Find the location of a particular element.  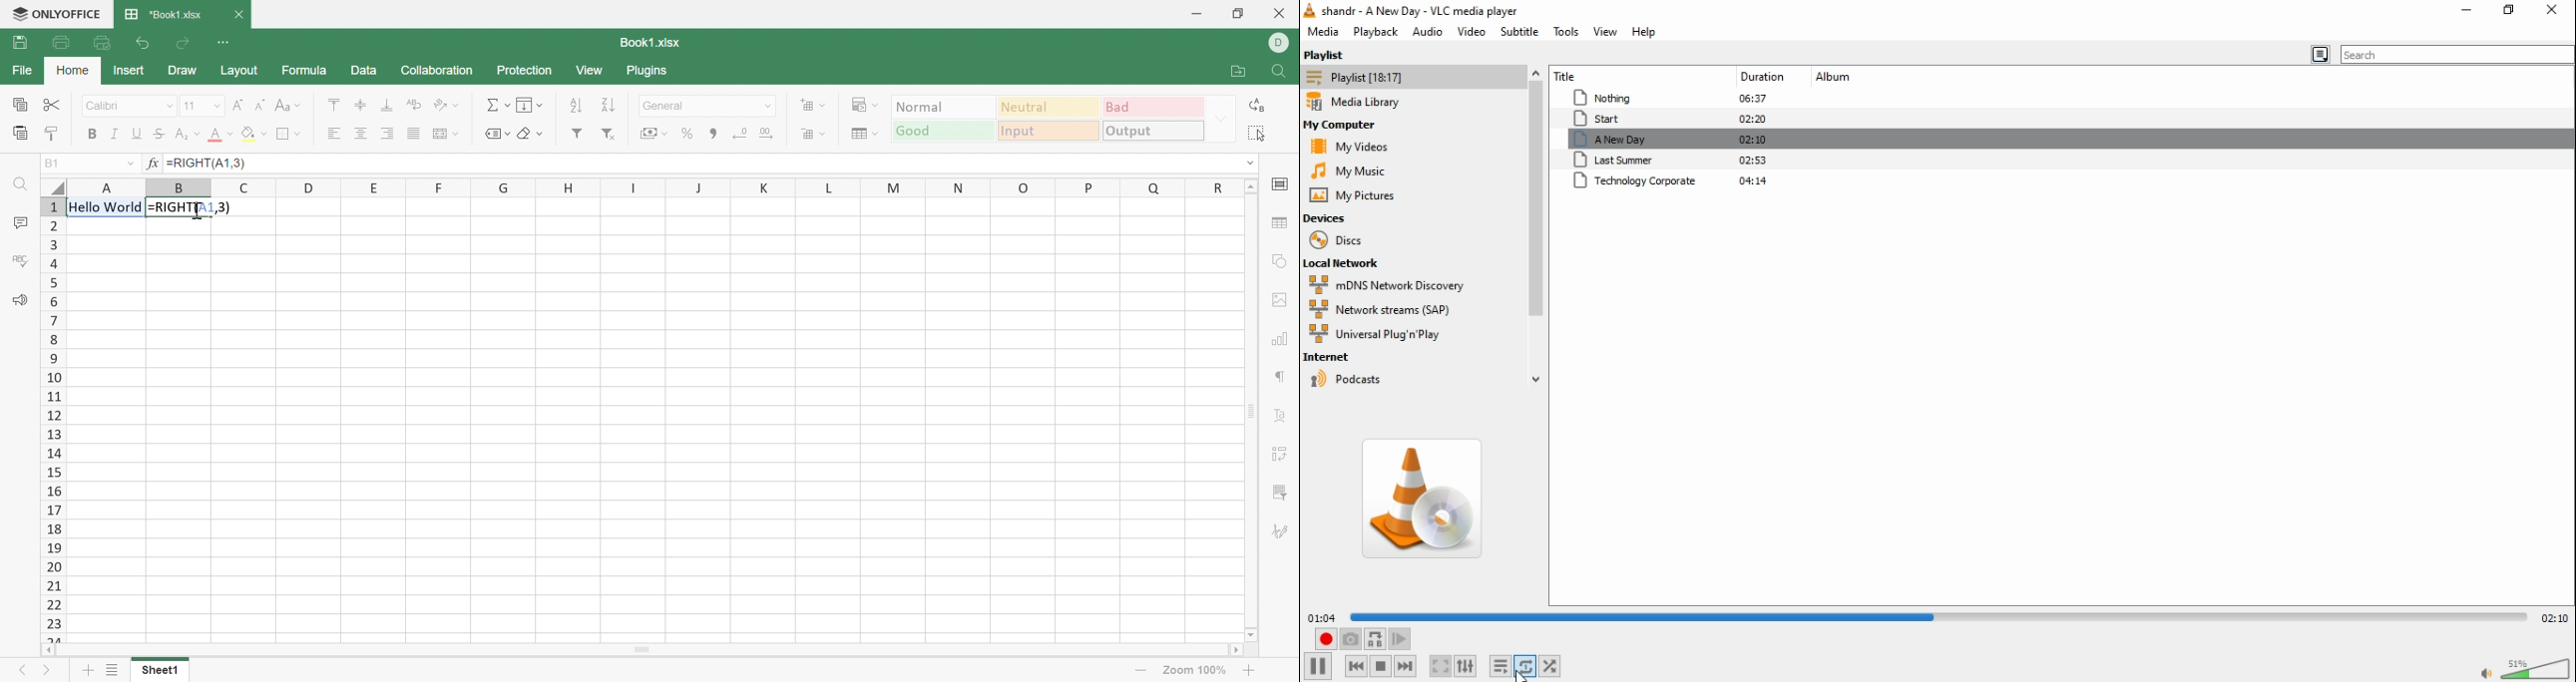

take a snapshot is located at coordinates (1352, 639).